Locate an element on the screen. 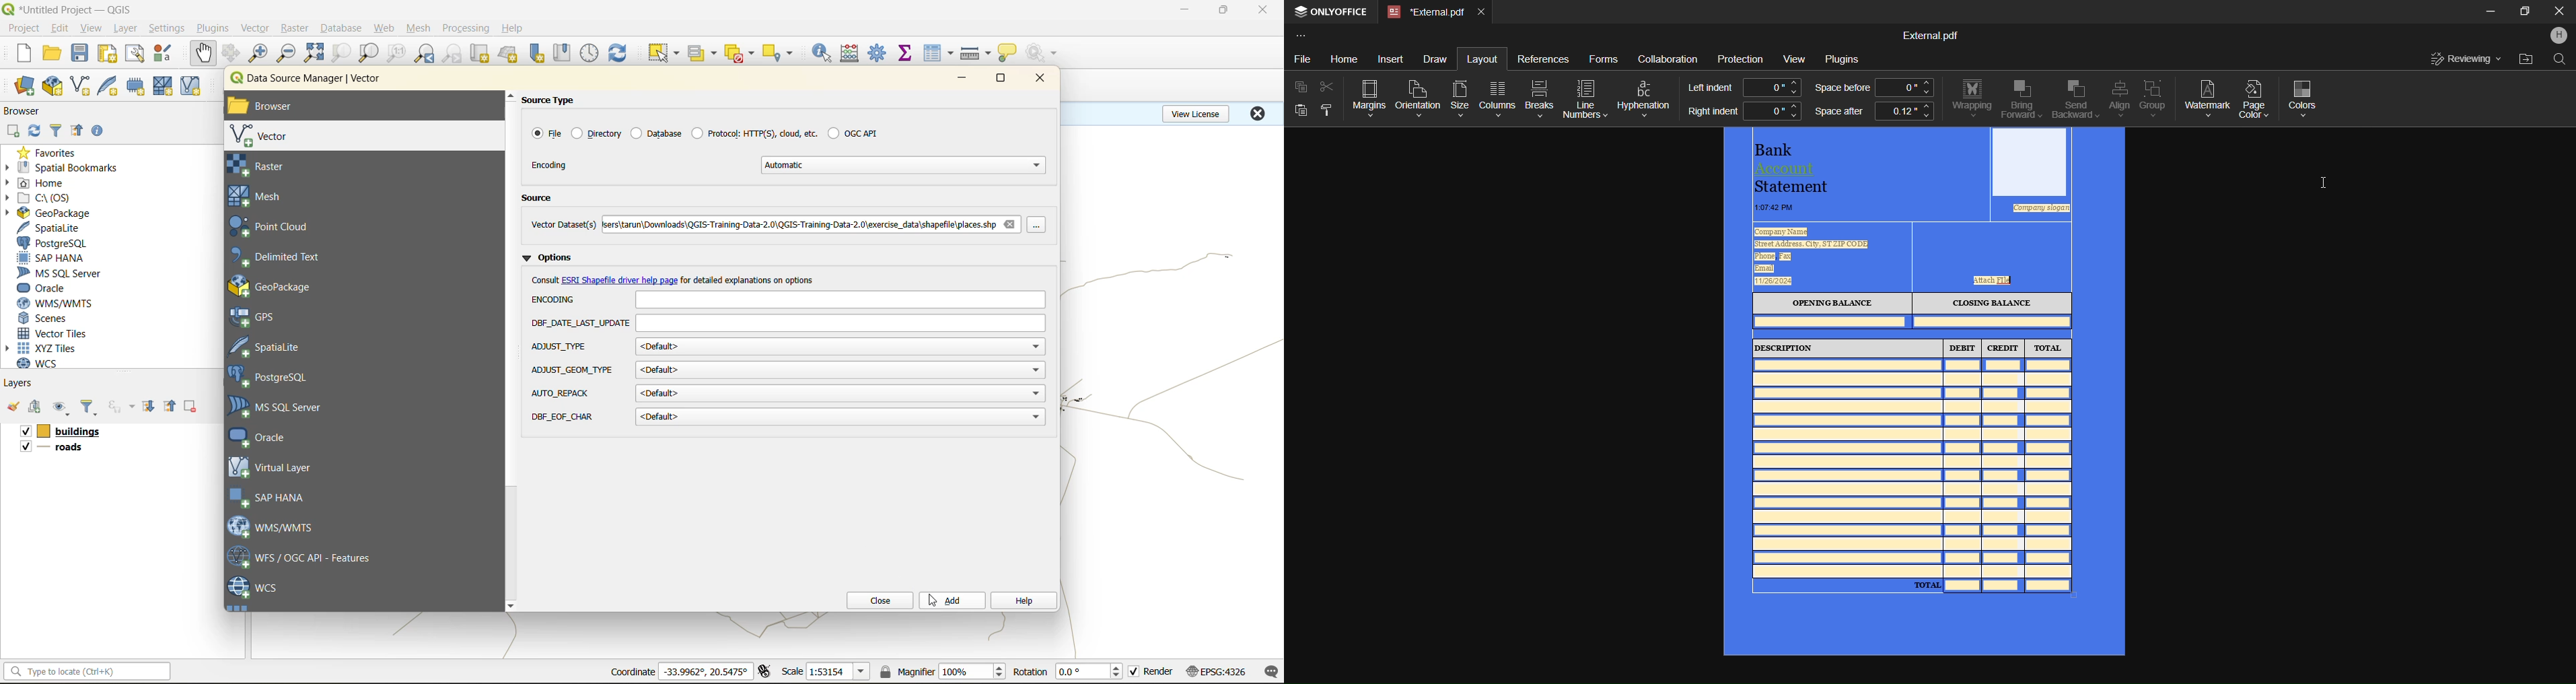 The width and height of the screenshot is (2576, 700). geo package is located at coordinates (284, 286).